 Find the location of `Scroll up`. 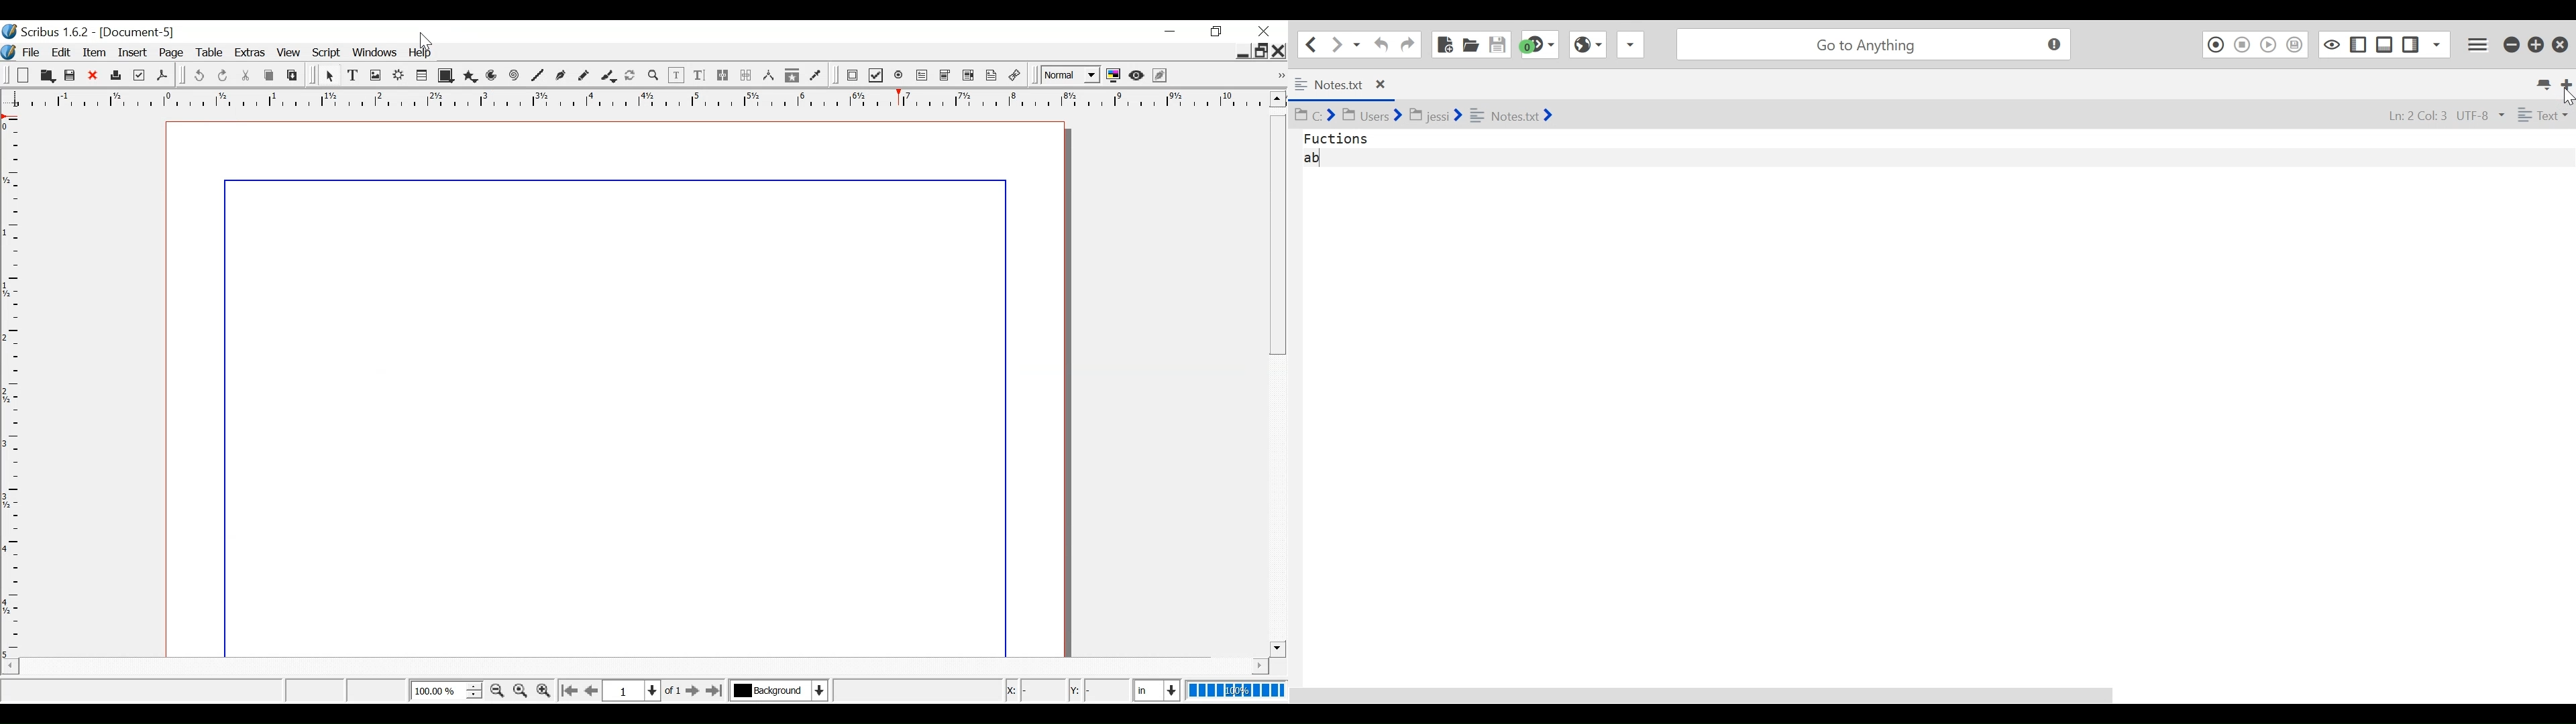

Scroll up is located at coordinates (1277, 99).